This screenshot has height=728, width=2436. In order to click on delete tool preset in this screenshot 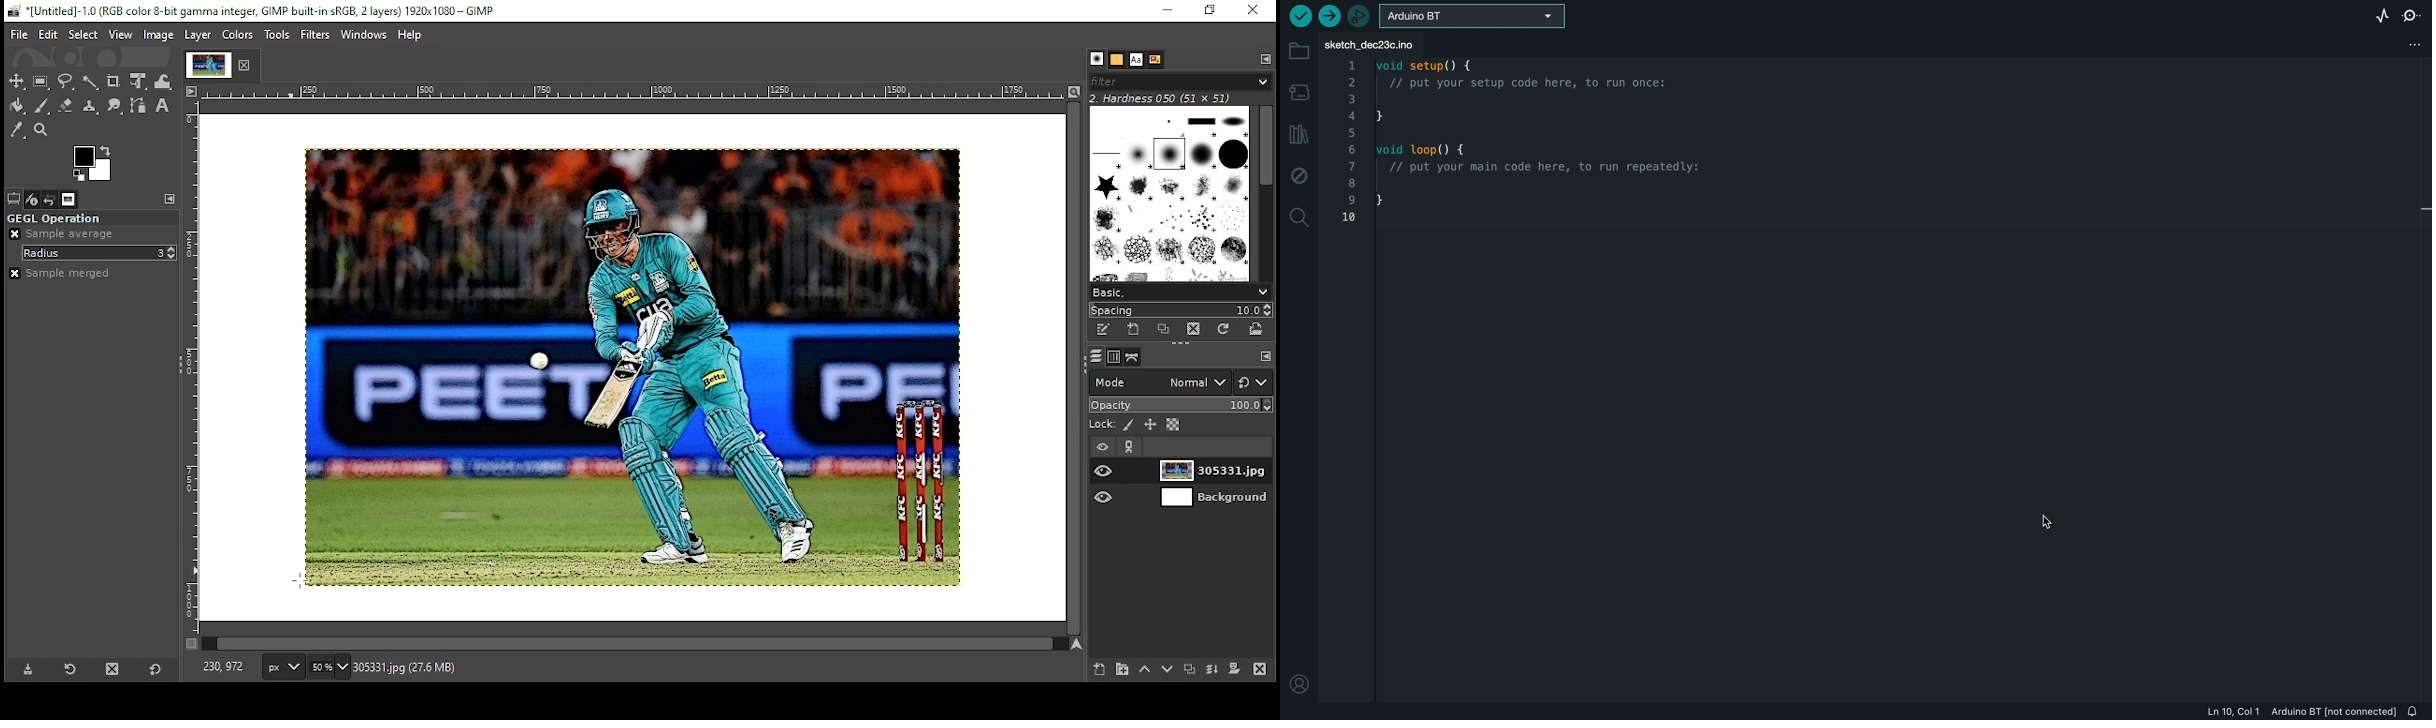, I will do `click(113, 669)`.